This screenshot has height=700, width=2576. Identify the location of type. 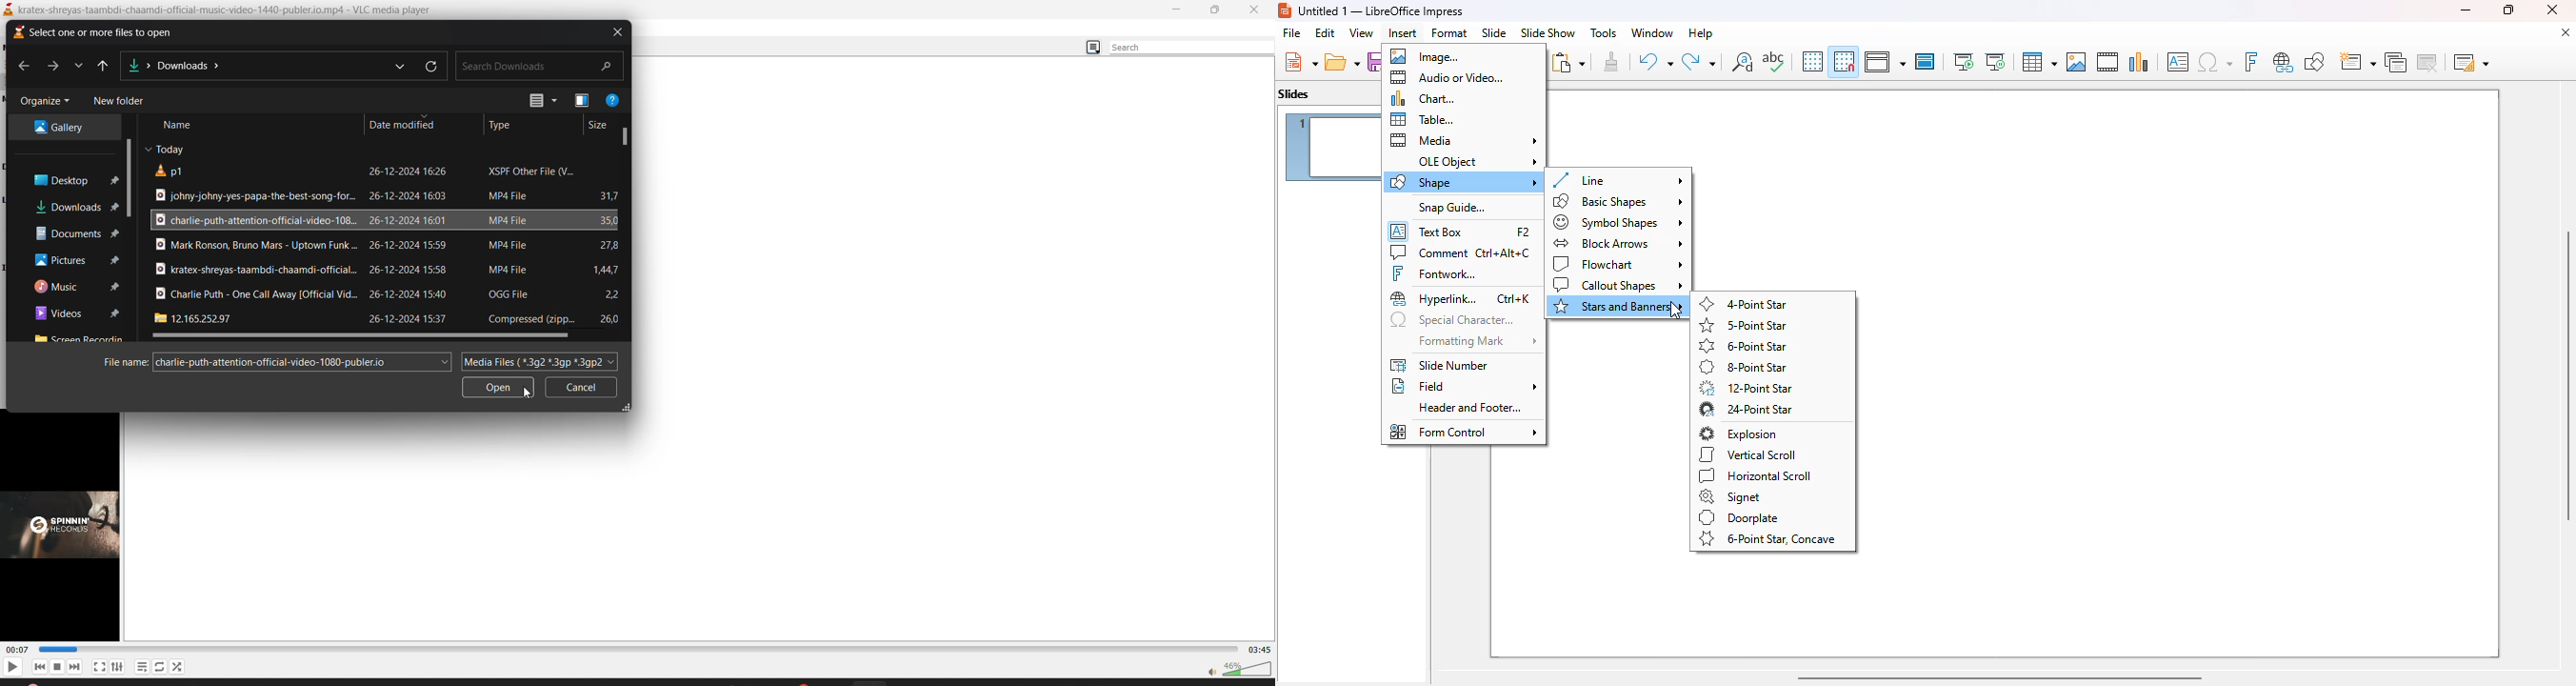
(514, 127).